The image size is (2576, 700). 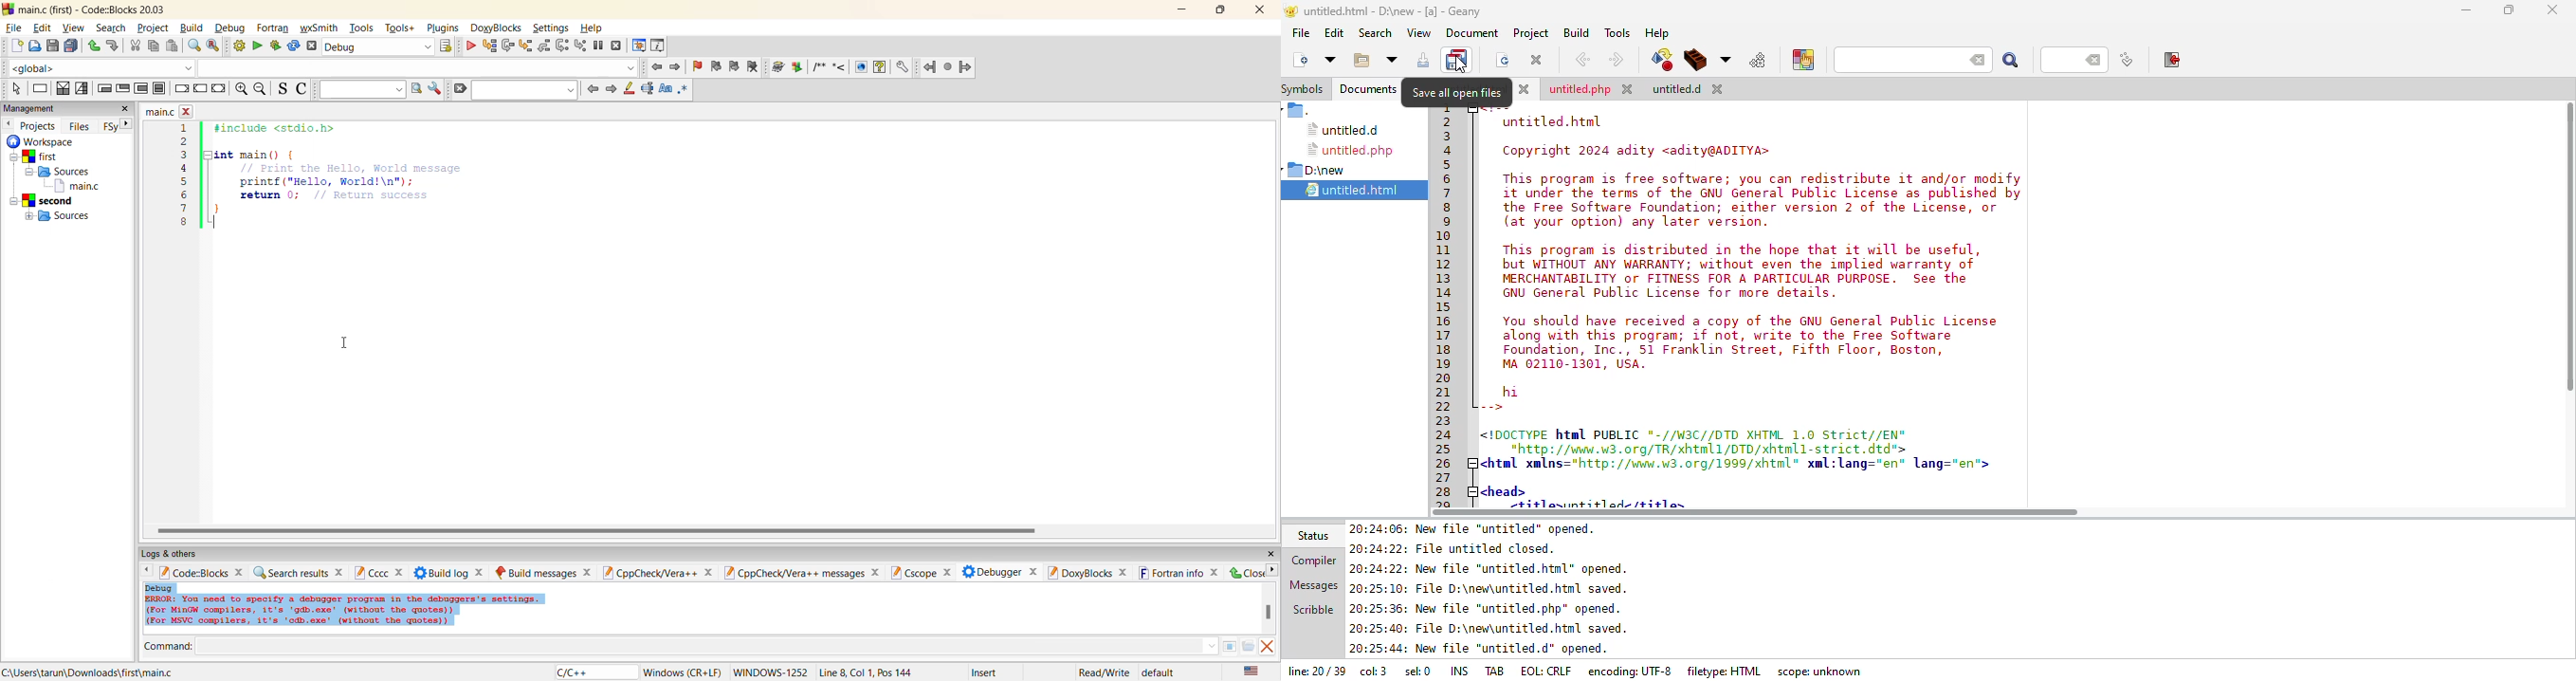 I want to click on debugger, so click(x=1004, y=574).